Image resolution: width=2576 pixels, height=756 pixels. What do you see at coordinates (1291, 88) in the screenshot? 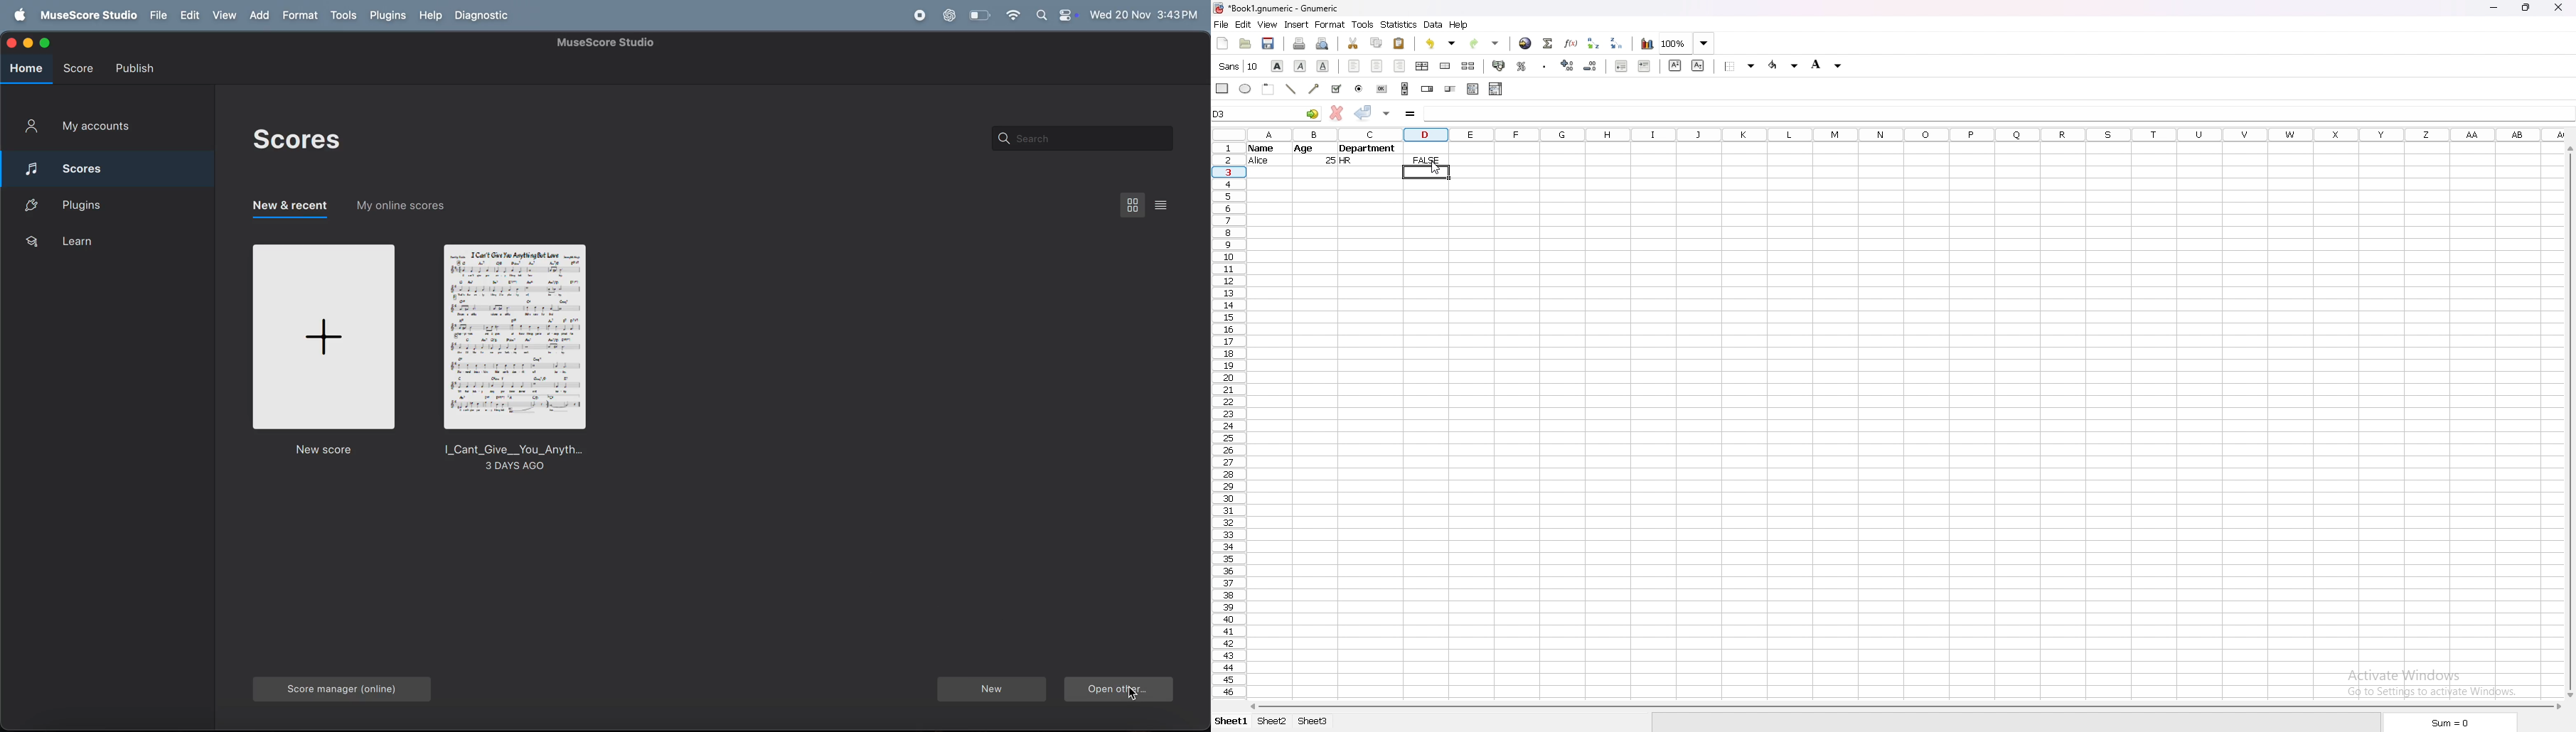
I see `line` at bounding box center [1291, 88].